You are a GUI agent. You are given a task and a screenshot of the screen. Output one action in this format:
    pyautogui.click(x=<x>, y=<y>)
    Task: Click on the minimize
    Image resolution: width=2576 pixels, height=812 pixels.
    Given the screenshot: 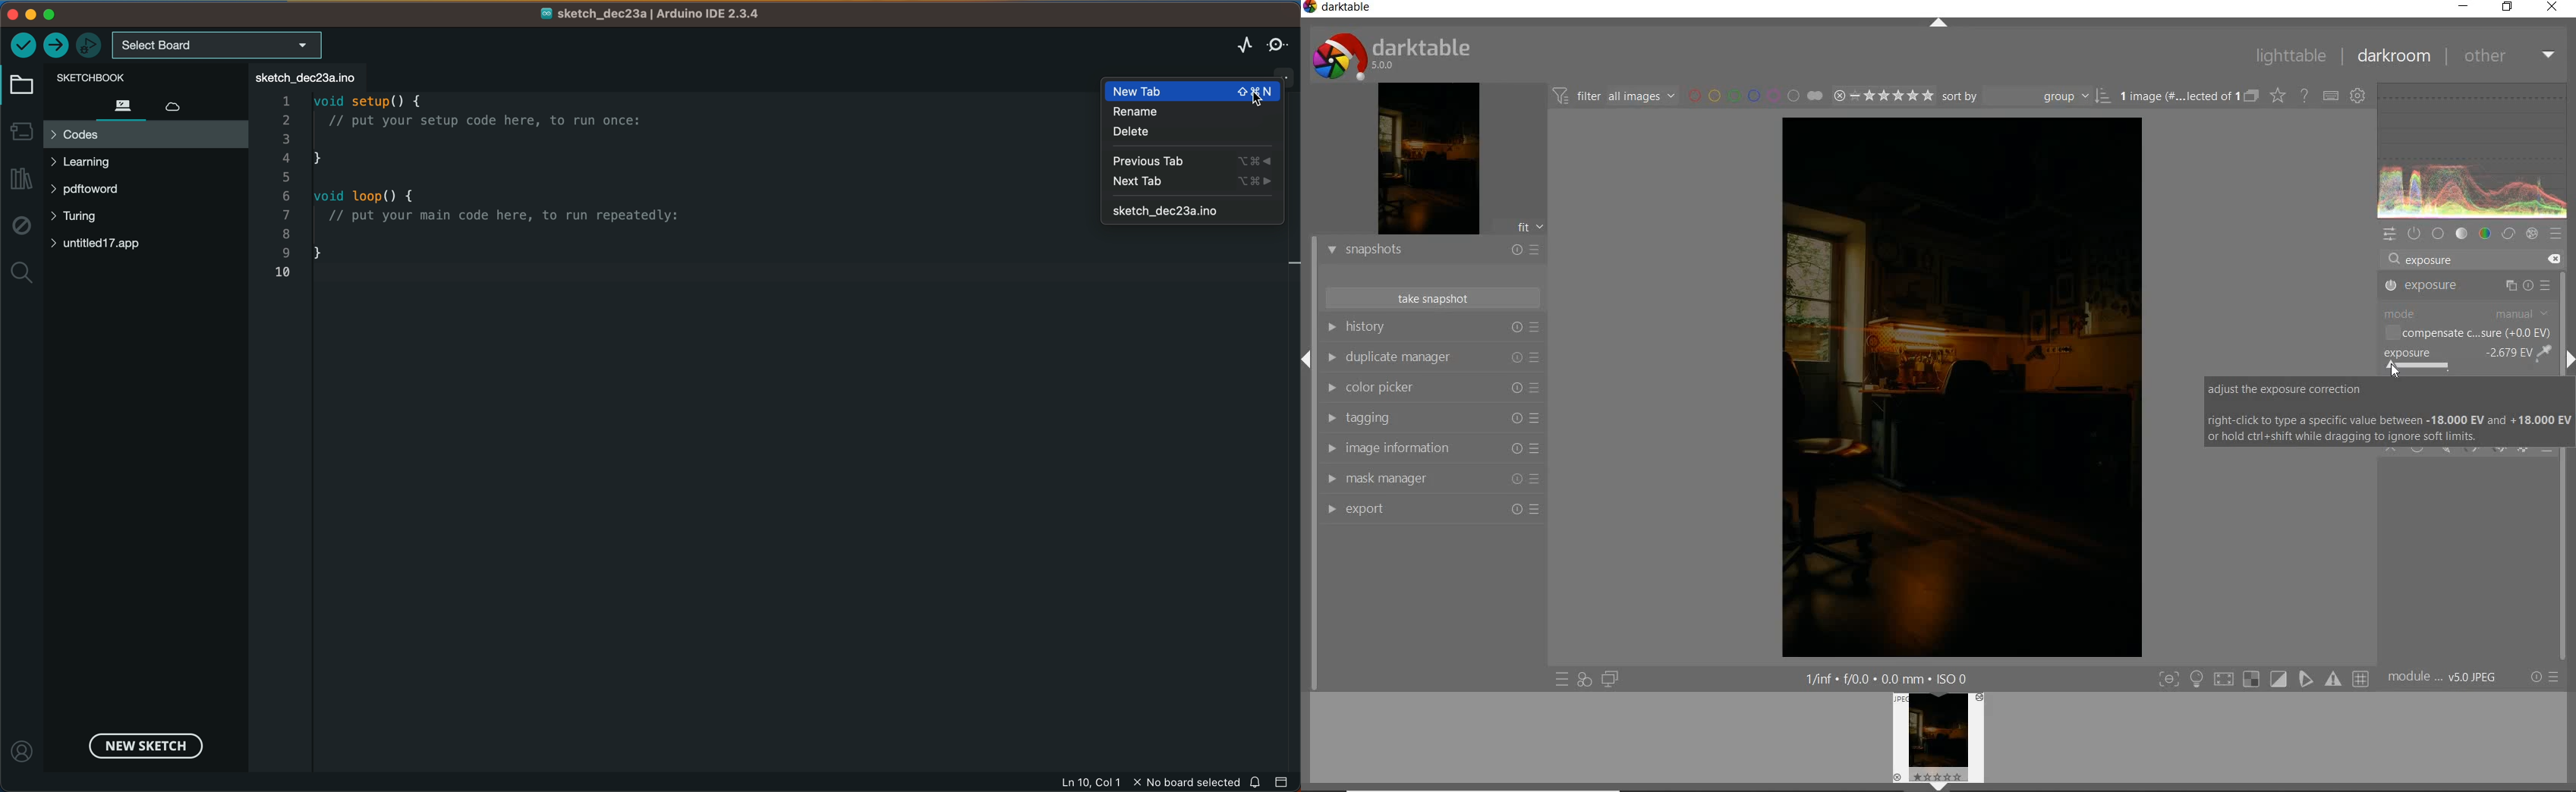 What is the action you would take?
    pyautogui.click(x=2463, y=8)
    